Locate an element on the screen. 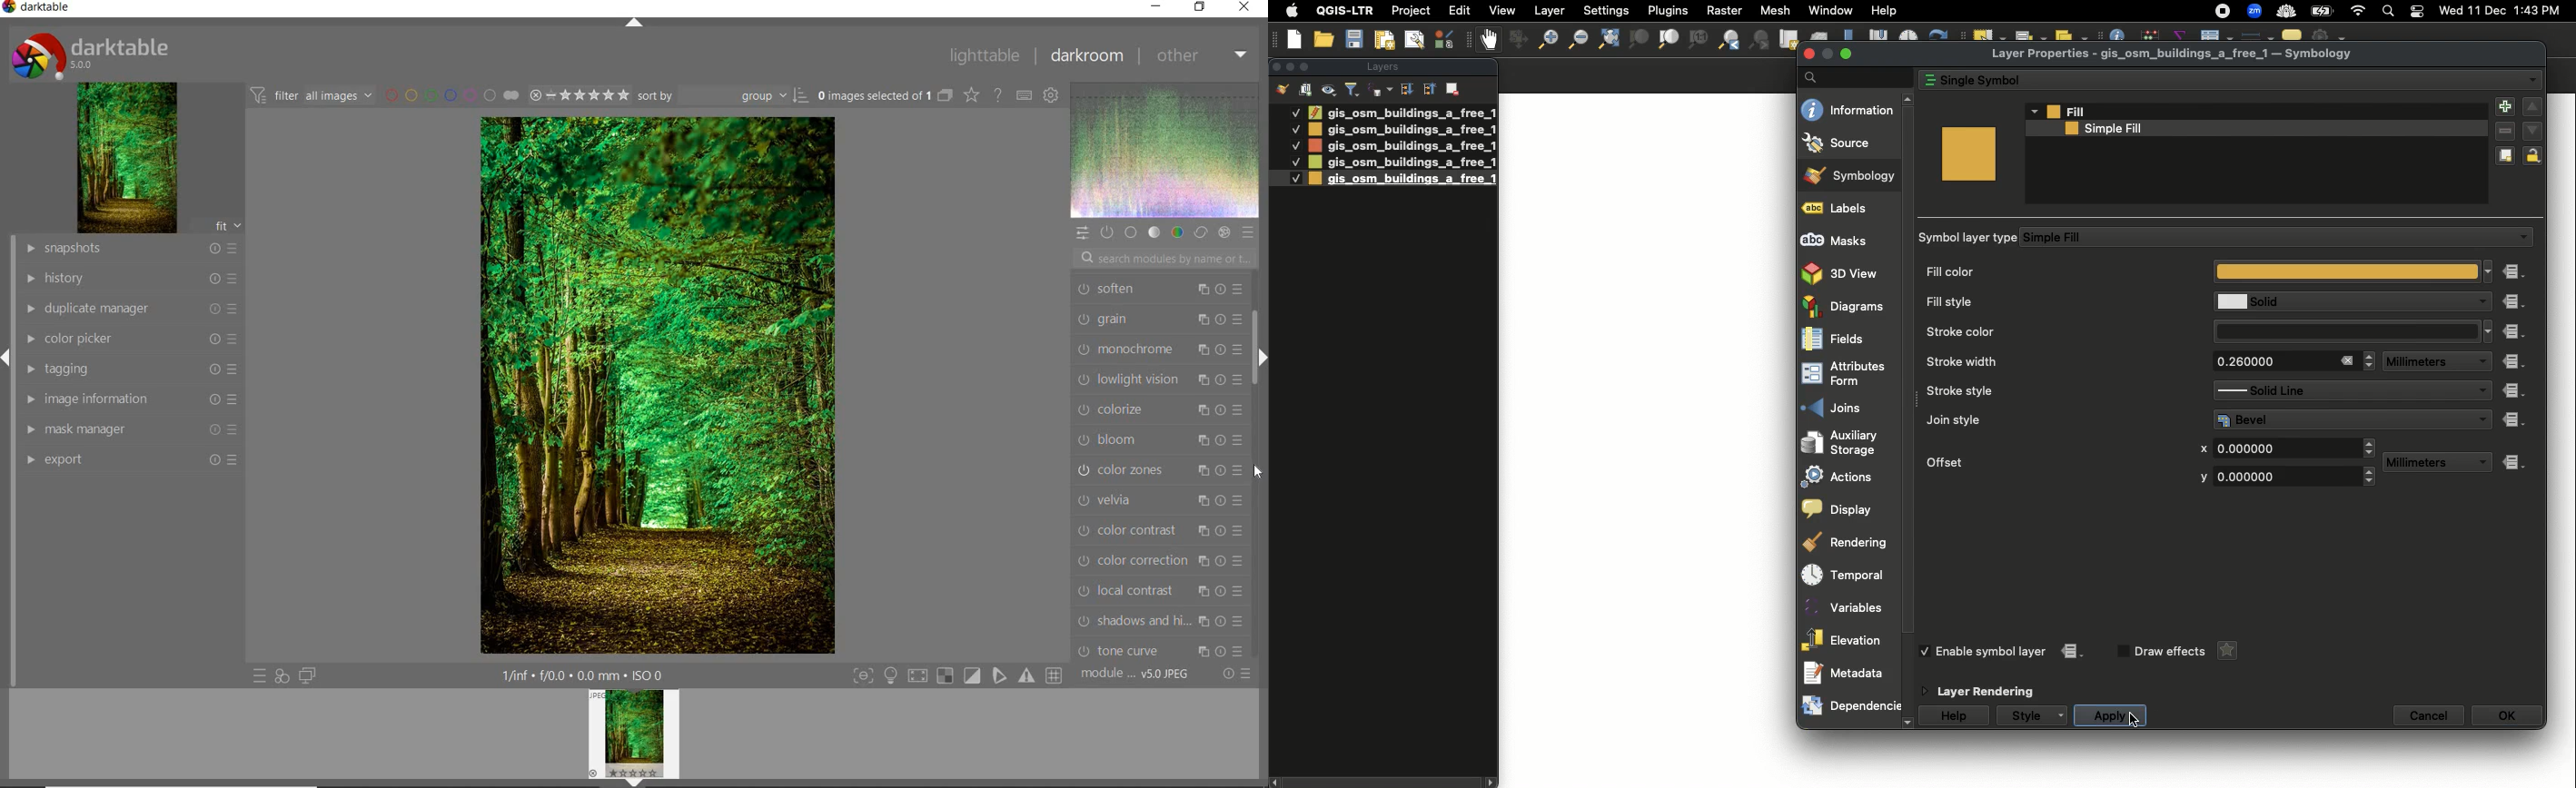 The height and width of the screenshot is (812, 2576).  Millimeters is located at coordinates (2419, 362).